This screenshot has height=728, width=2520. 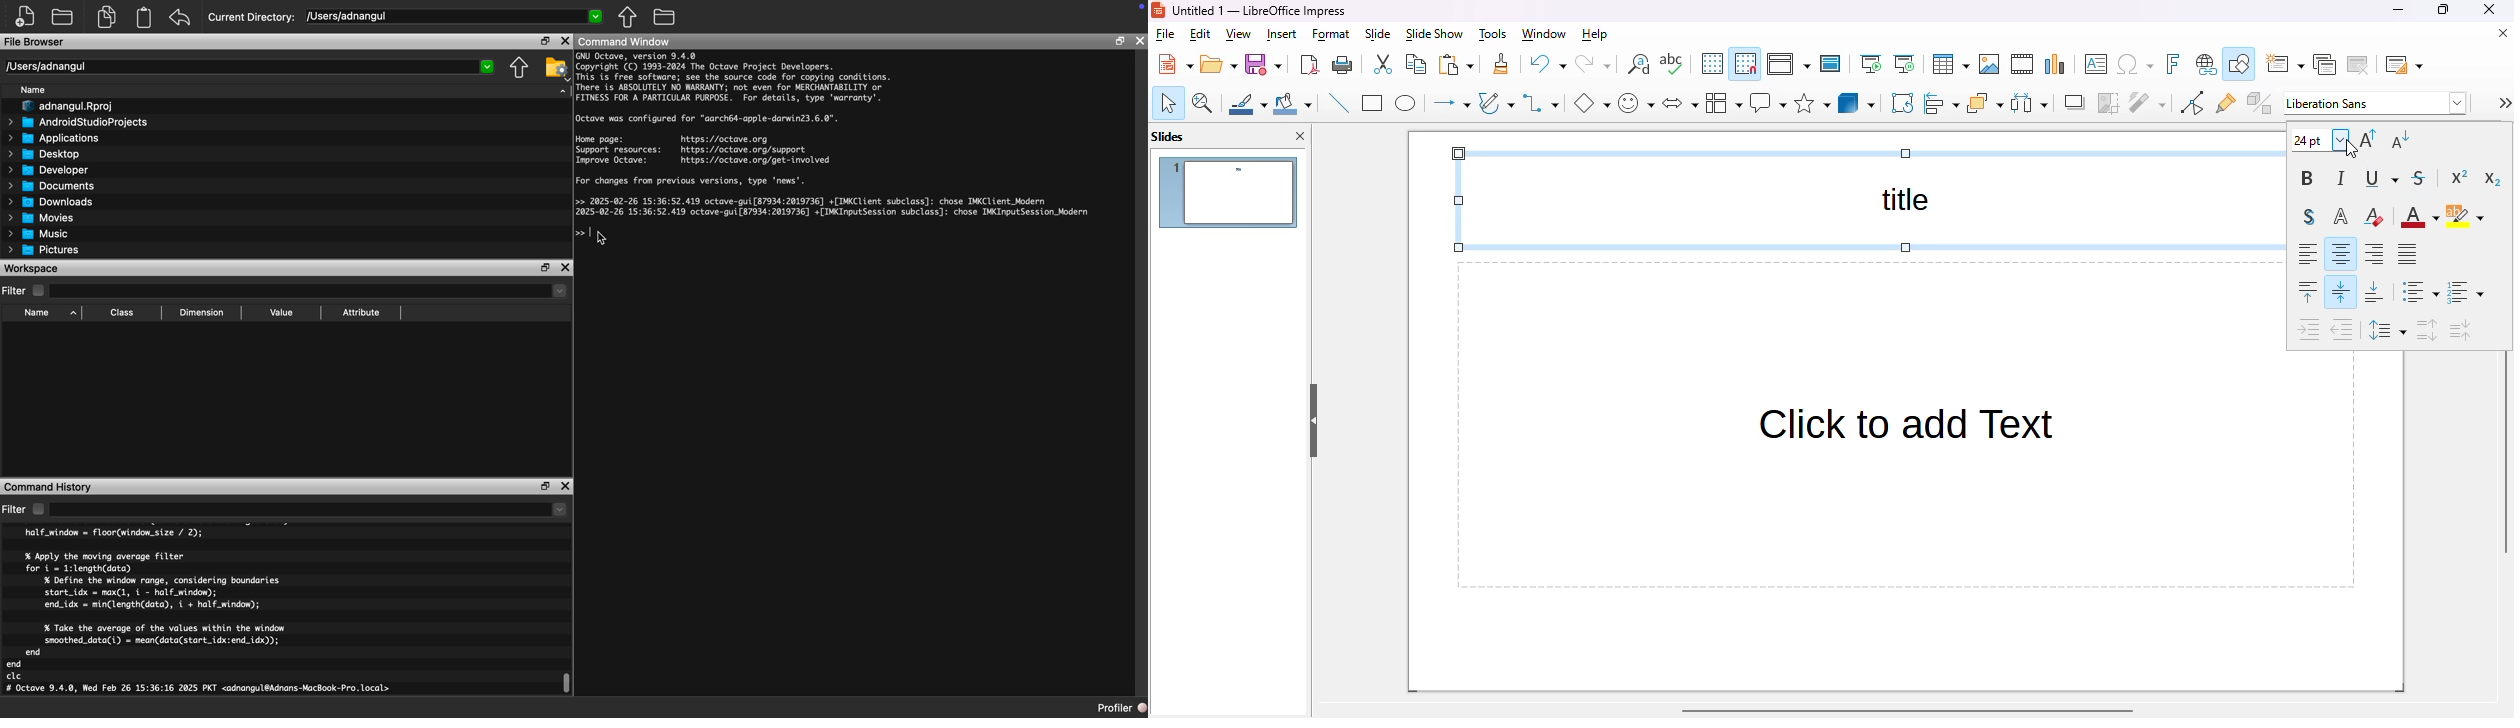 I want to click on format, so click(x=1331, y=35).